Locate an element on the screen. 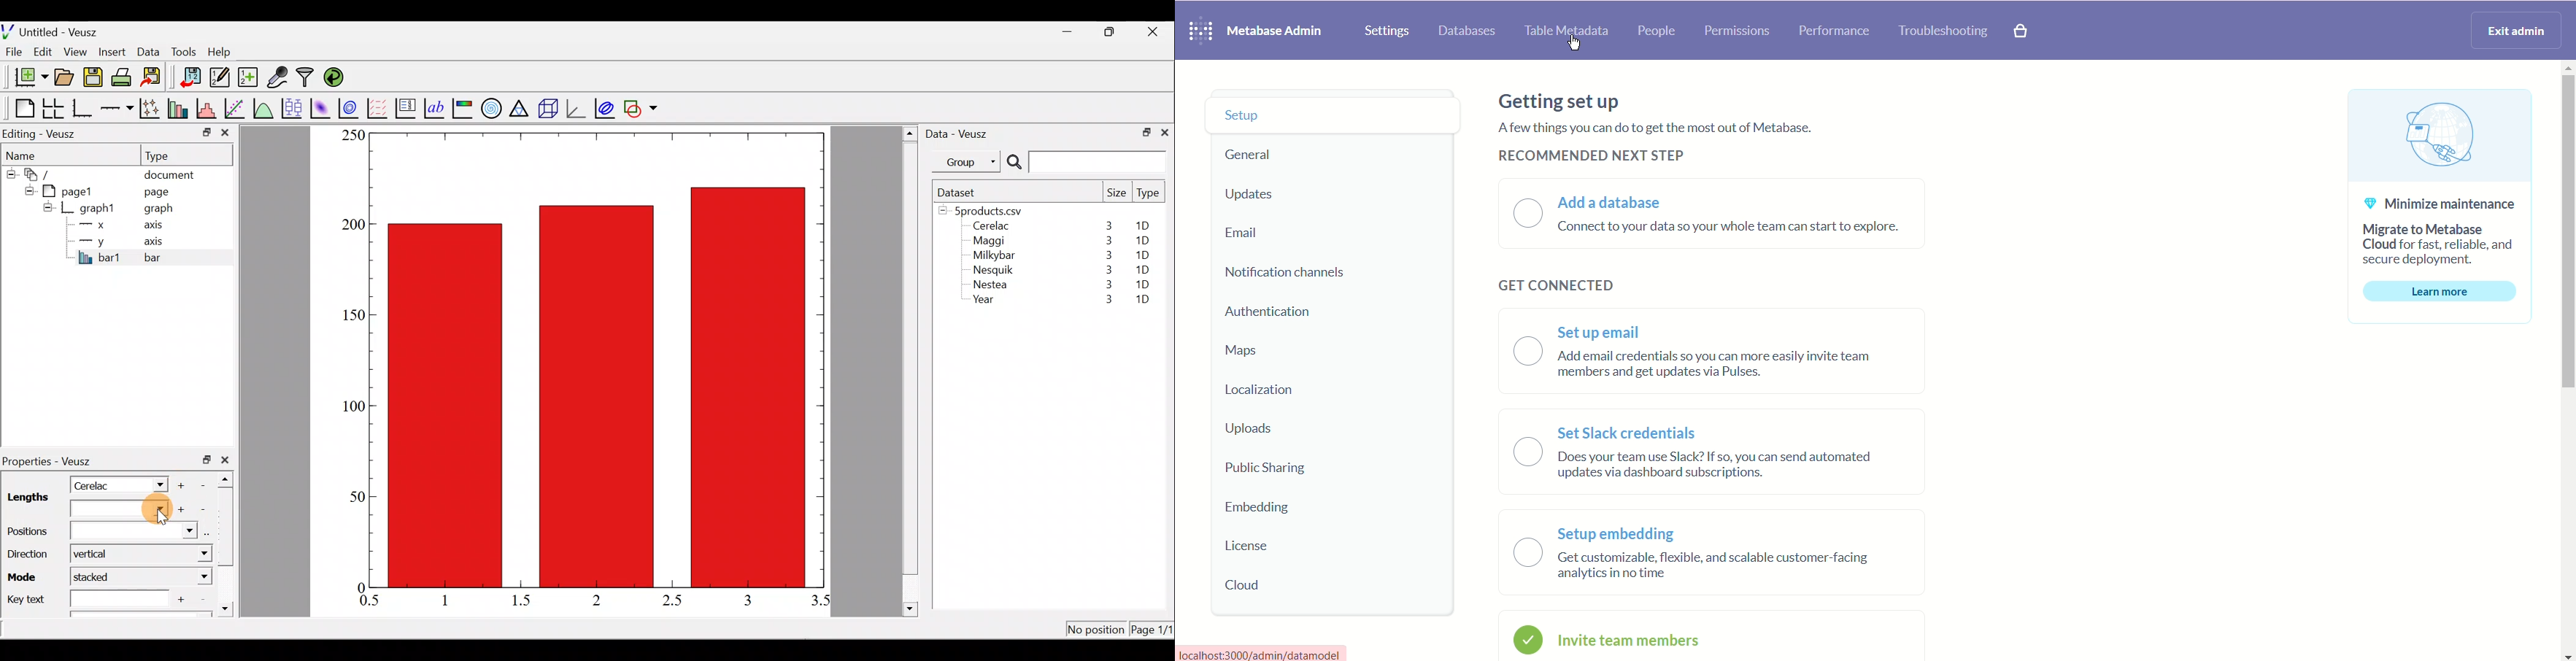 This screenshot has width=2576, height=672. Radio button is located at coordinates (1513, 452).